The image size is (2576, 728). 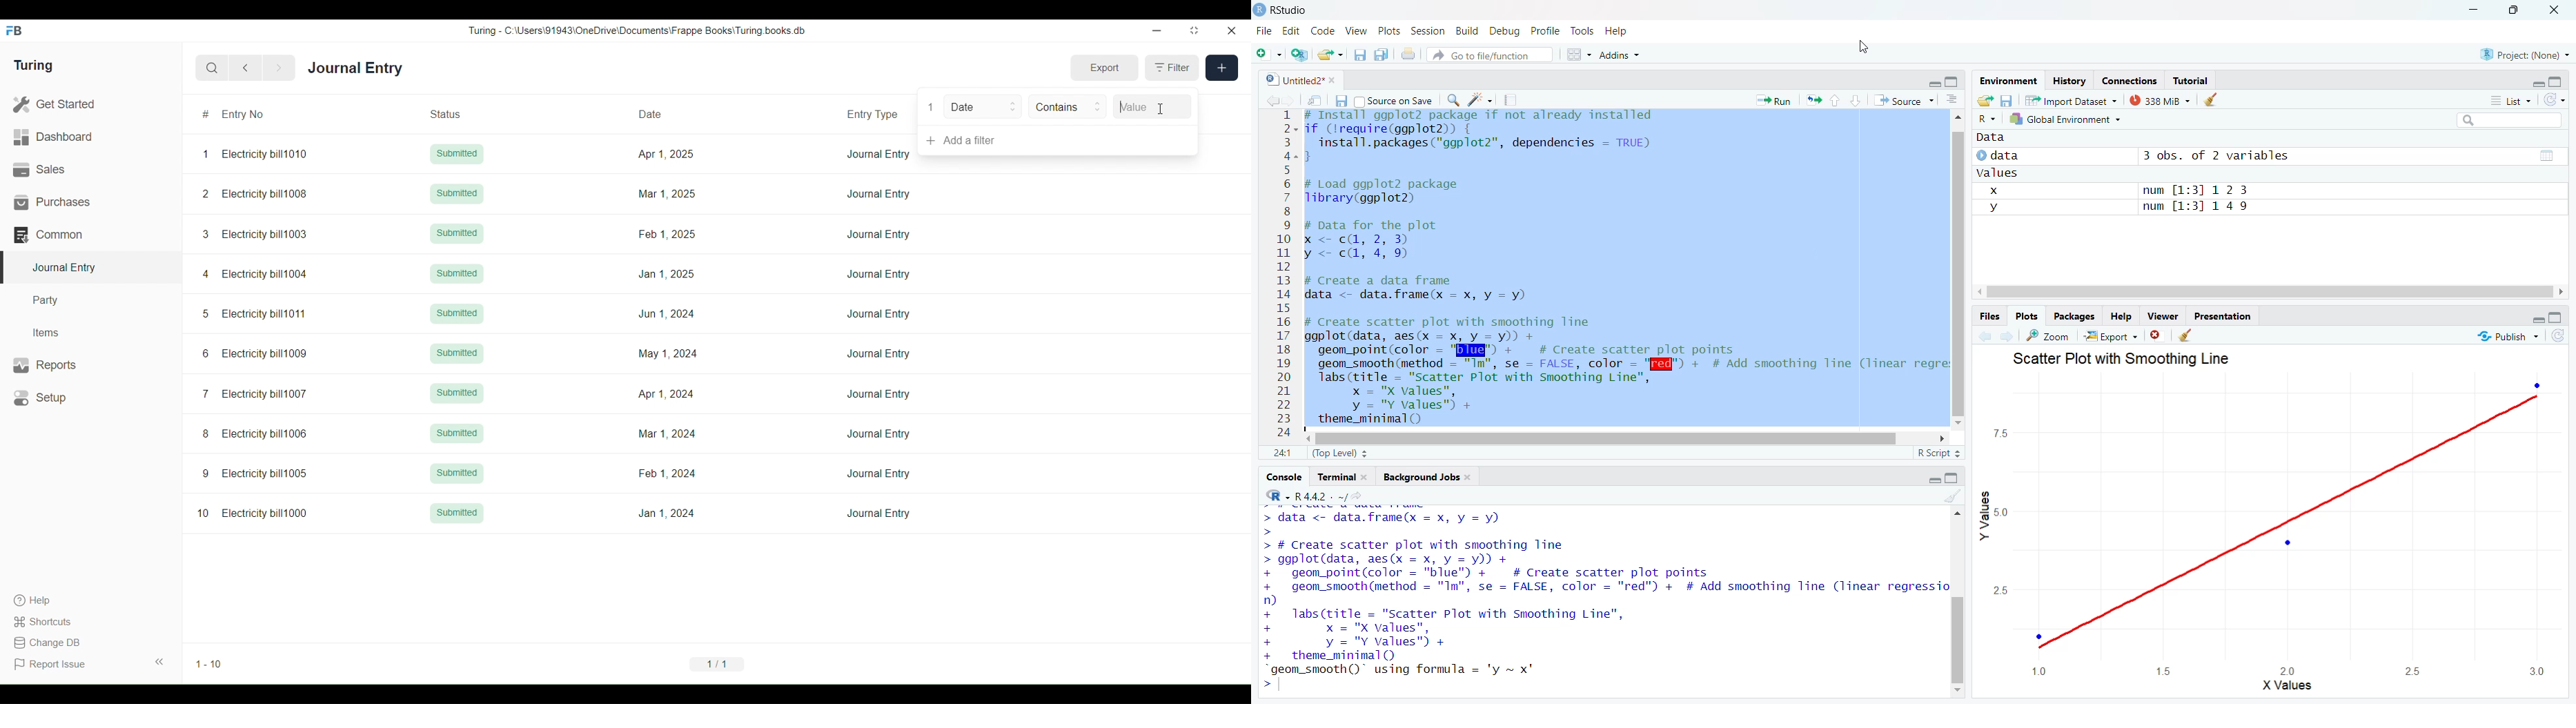 What do you see at coordinates (91, 398) in the screenshot?
I see `Setup` at bounding box center [91, 398].